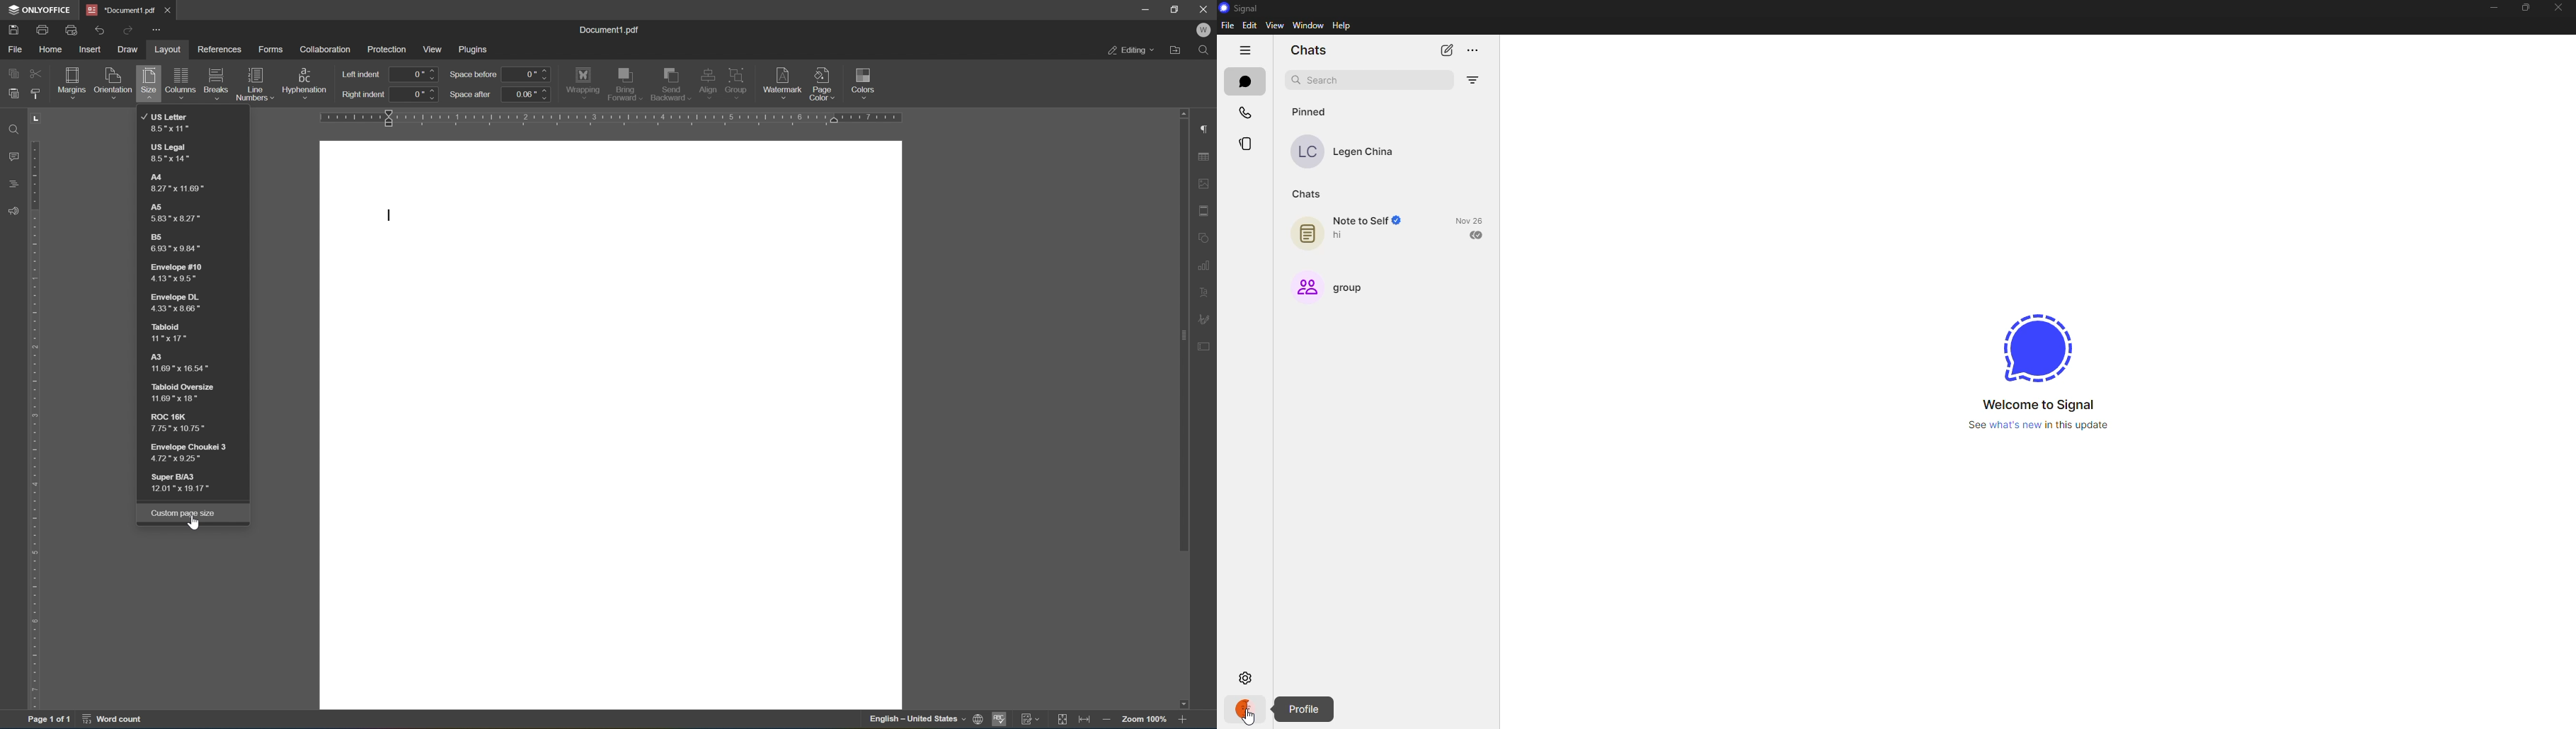 The width and height of the screenshot is (2576, 756). I want to click on track changes, so click(1033, 720).